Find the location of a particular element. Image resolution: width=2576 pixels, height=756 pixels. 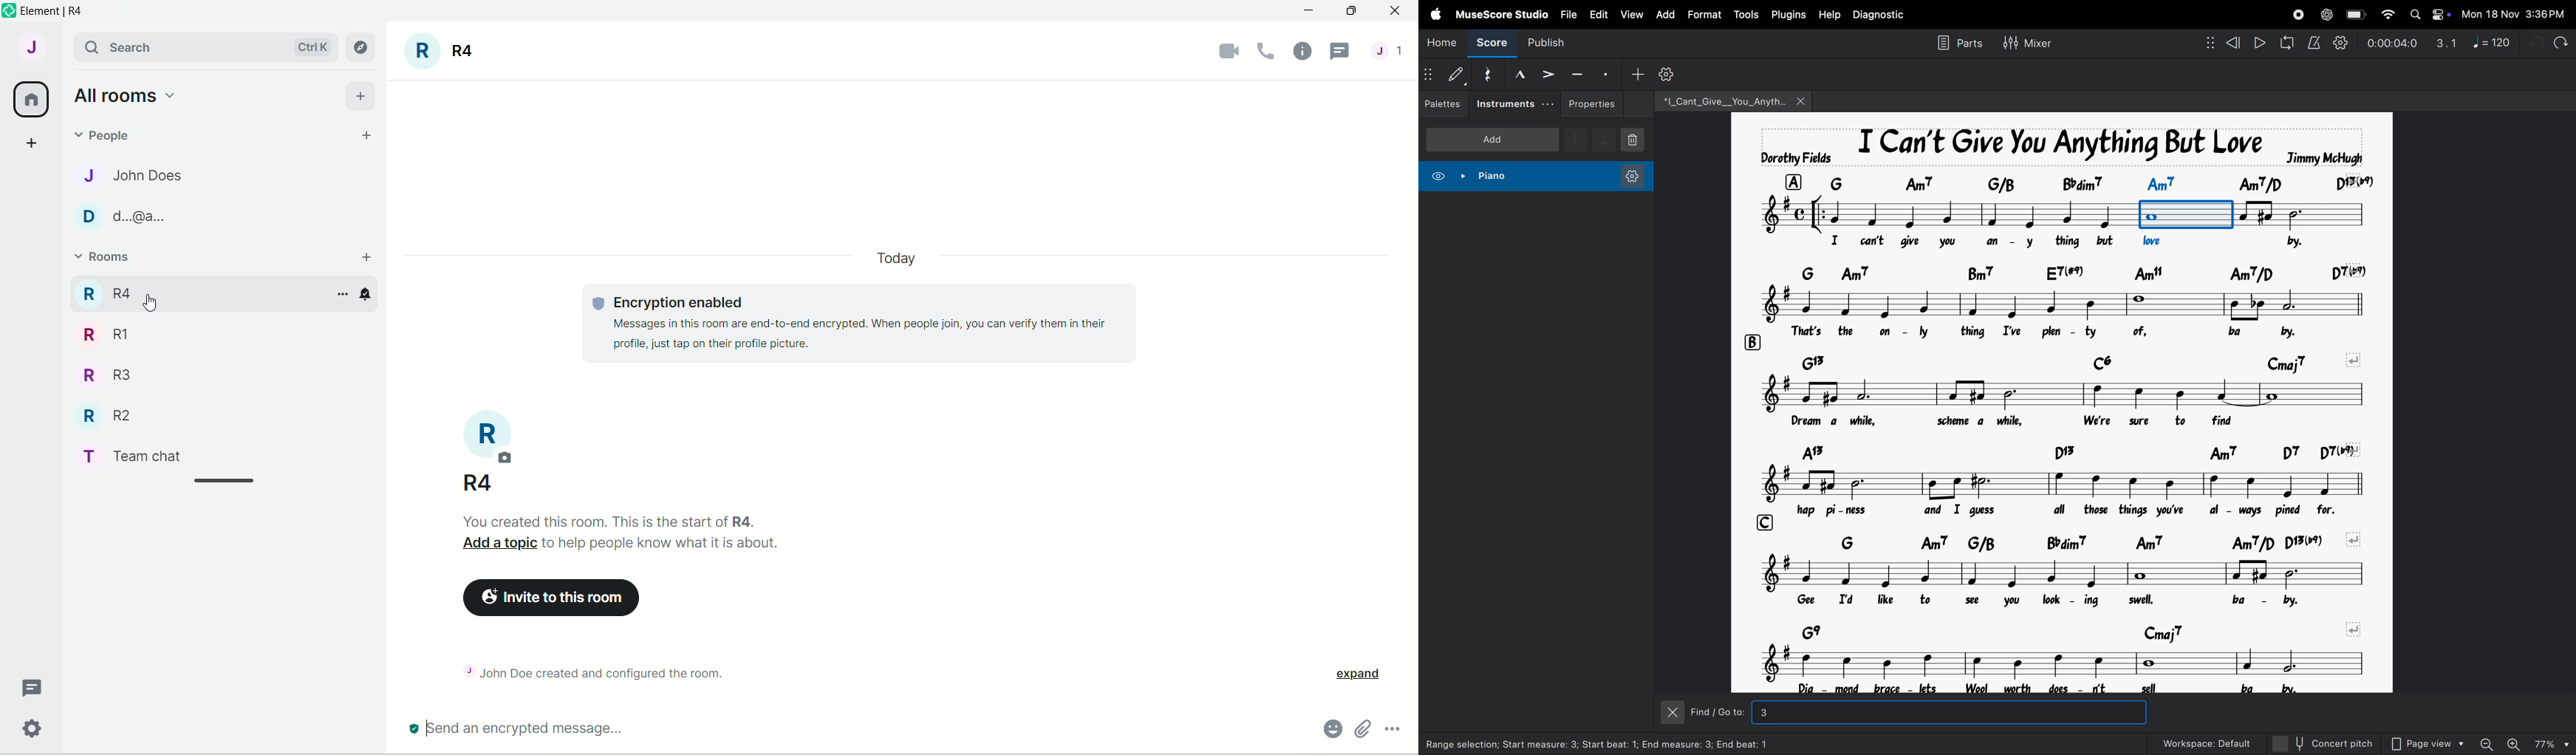

options is located at coordinates (1396, 726).